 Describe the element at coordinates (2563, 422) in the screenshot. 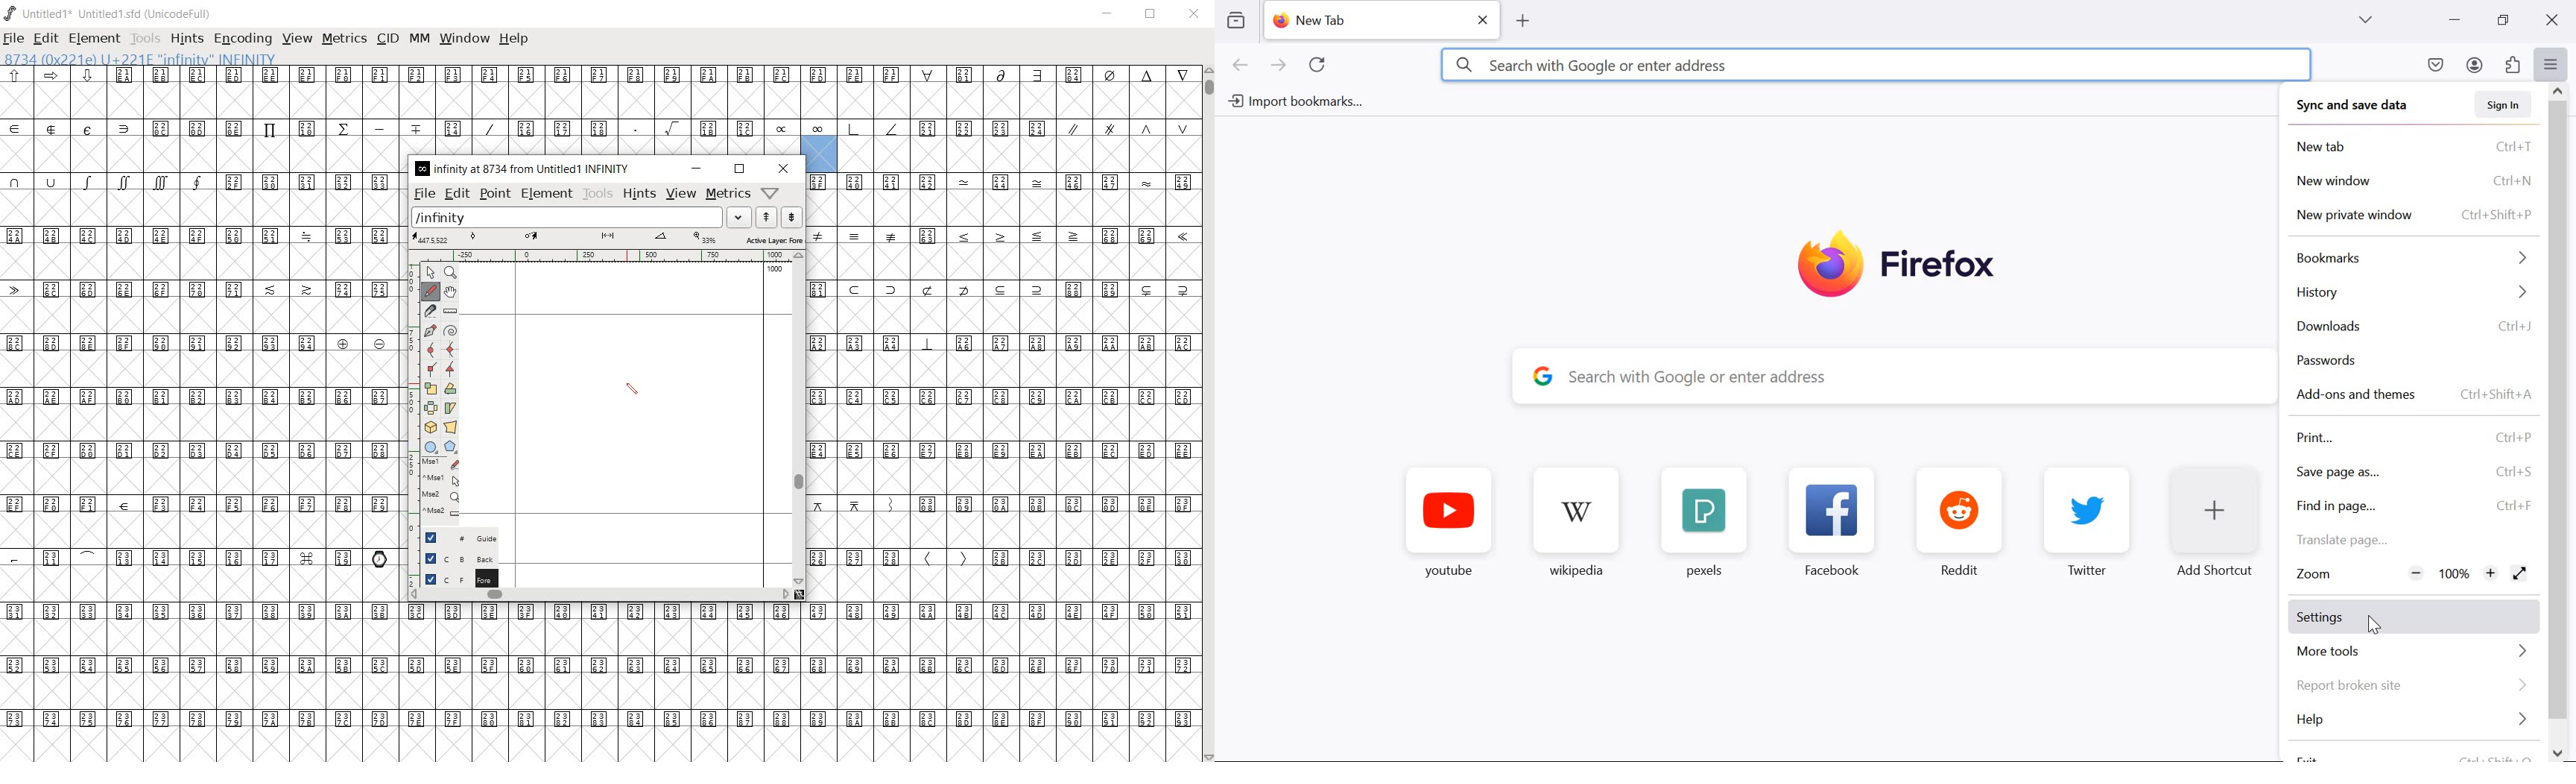

I see `scrollbar` at that location.